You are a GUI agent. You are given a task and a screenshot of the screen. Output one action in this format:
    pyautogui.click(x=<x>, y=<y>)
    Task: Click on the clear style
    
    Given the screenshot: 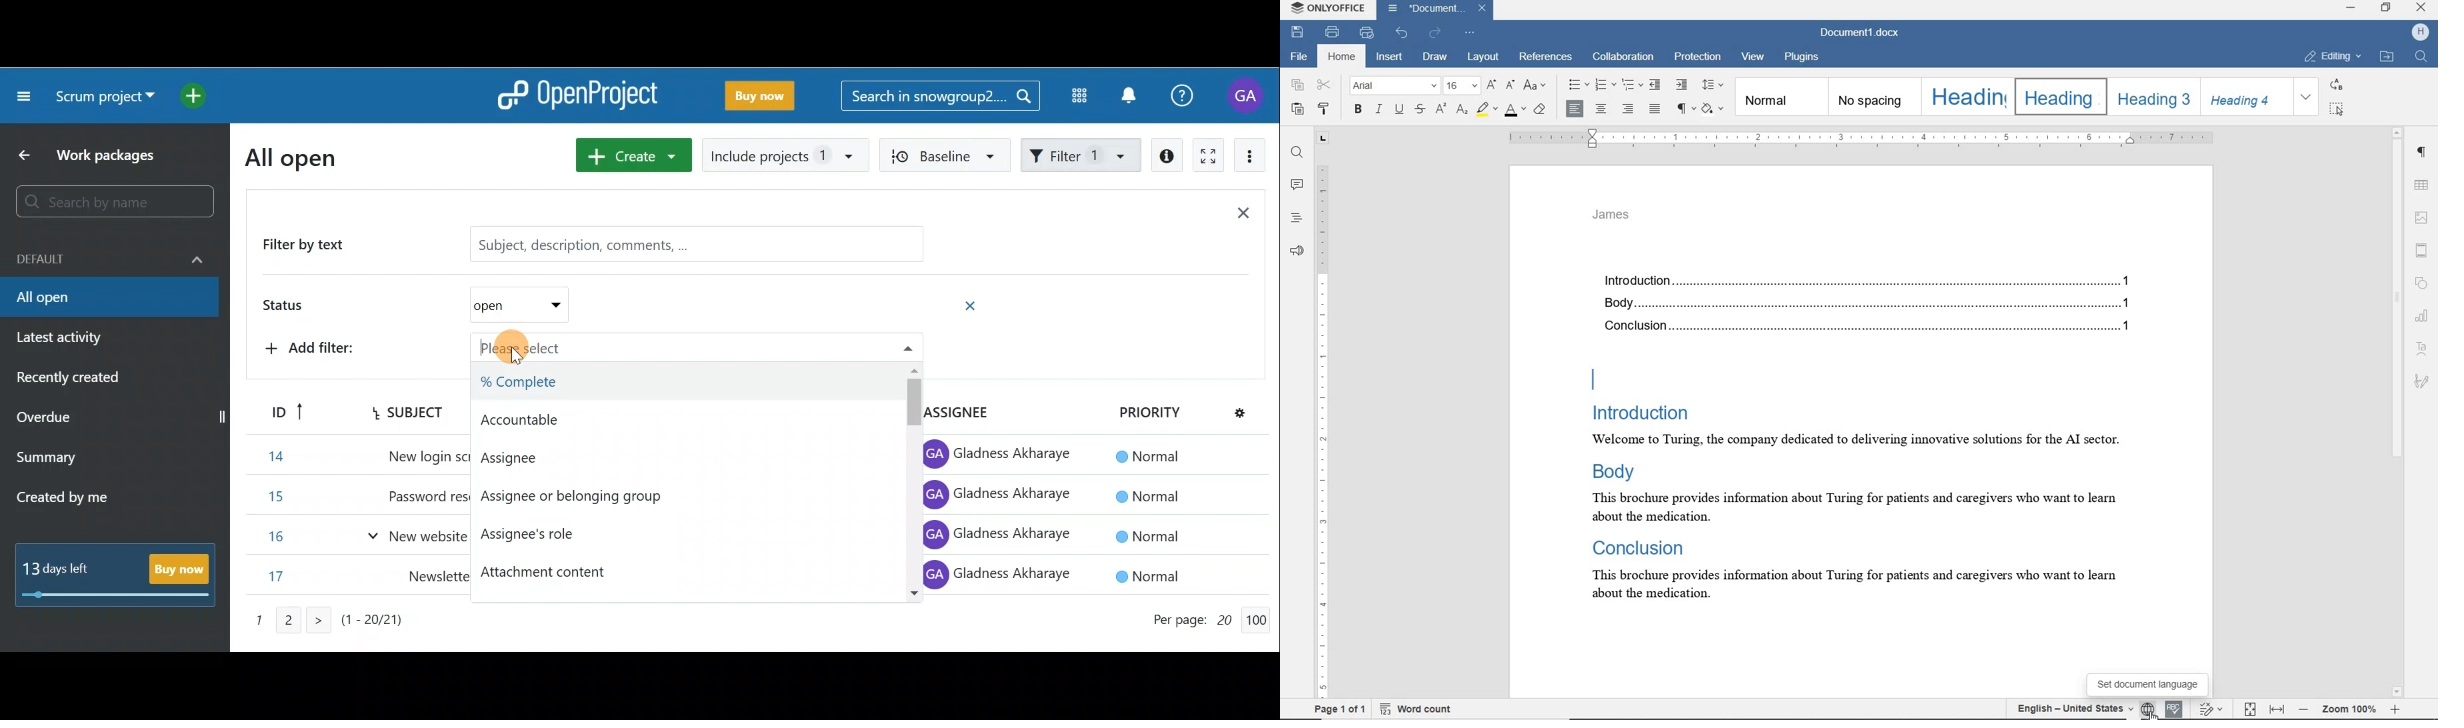 What is the action you would take?
    pyautogui.click(x=1541, y=110)
    